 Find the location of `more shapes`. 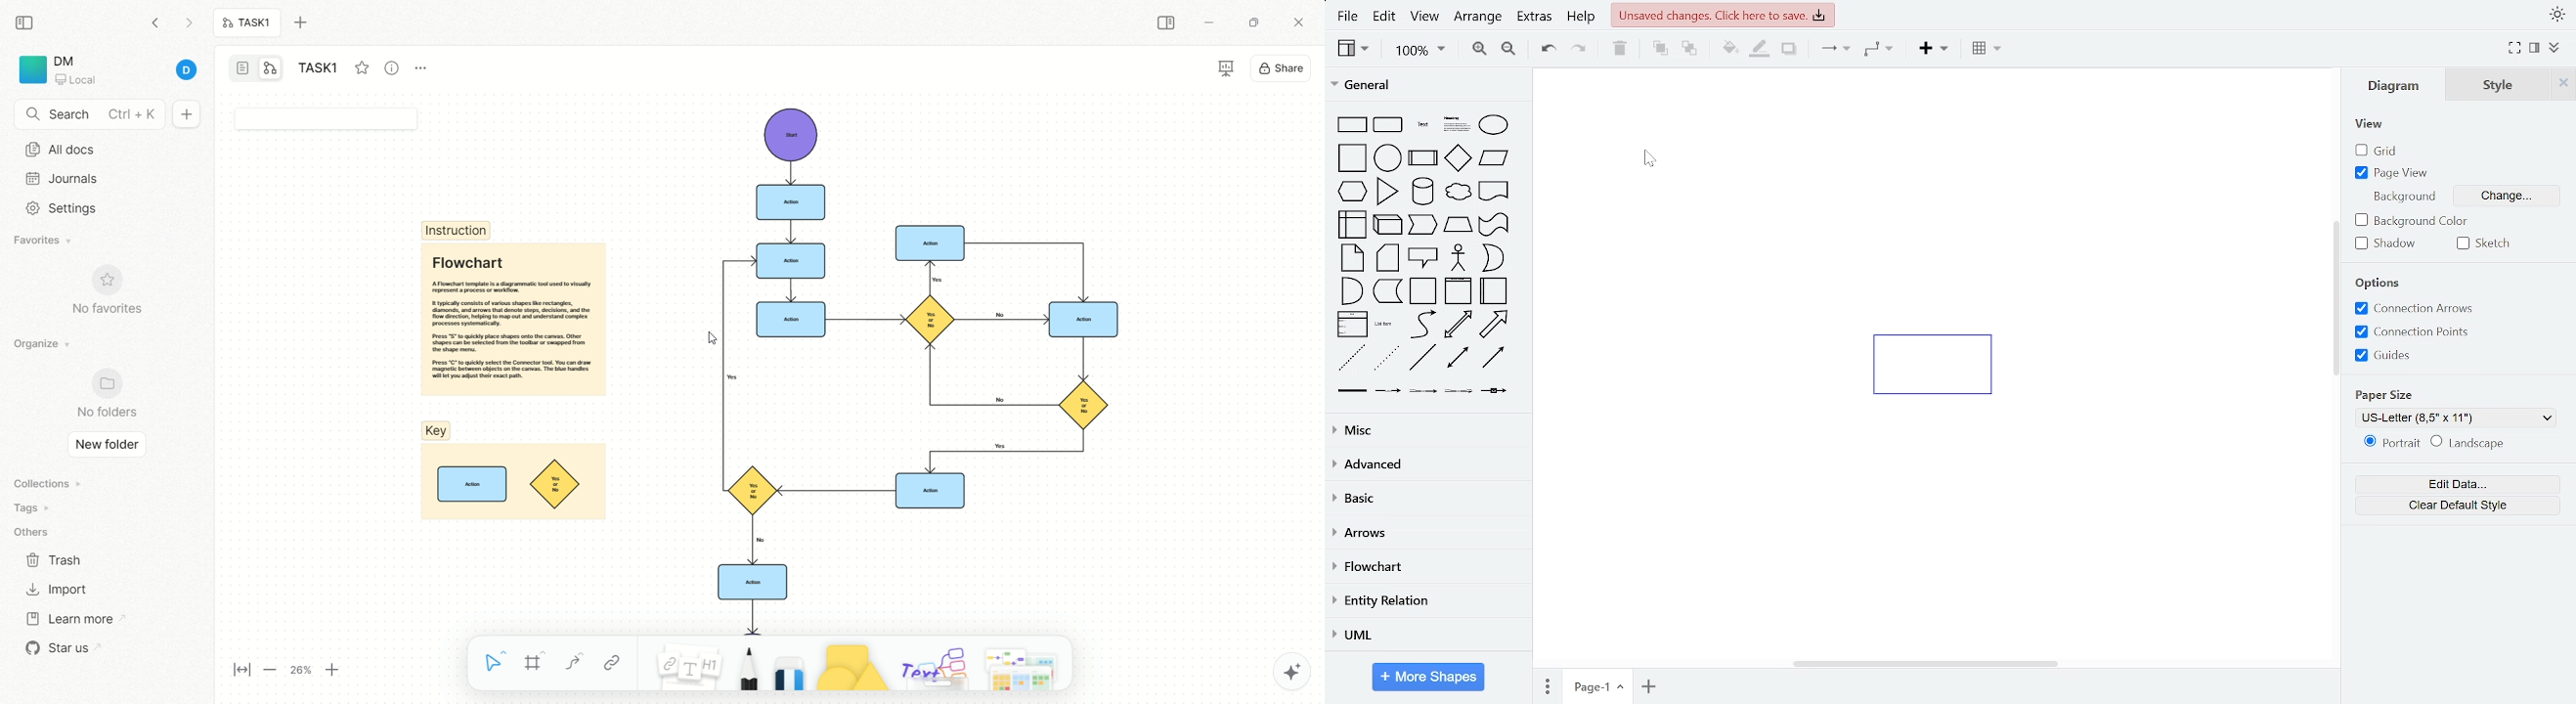

more shapes is located at coordinates (1429, 677).